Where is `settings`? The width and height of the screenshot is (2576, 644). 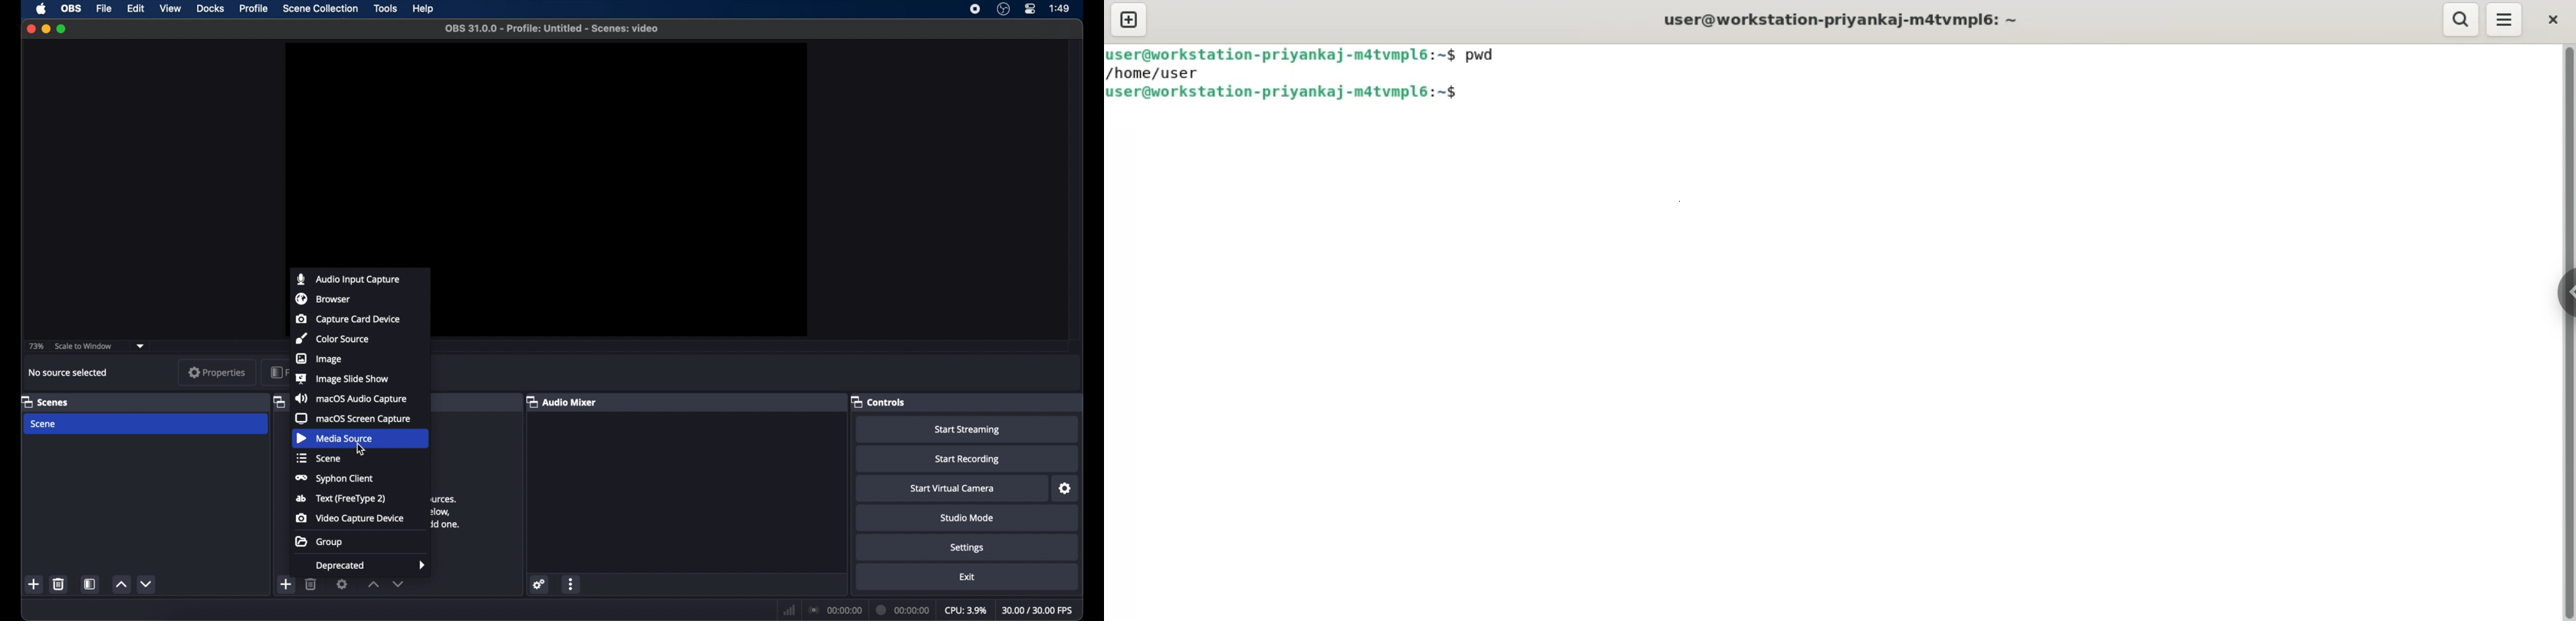
settings is located at coordinates (539, 584).